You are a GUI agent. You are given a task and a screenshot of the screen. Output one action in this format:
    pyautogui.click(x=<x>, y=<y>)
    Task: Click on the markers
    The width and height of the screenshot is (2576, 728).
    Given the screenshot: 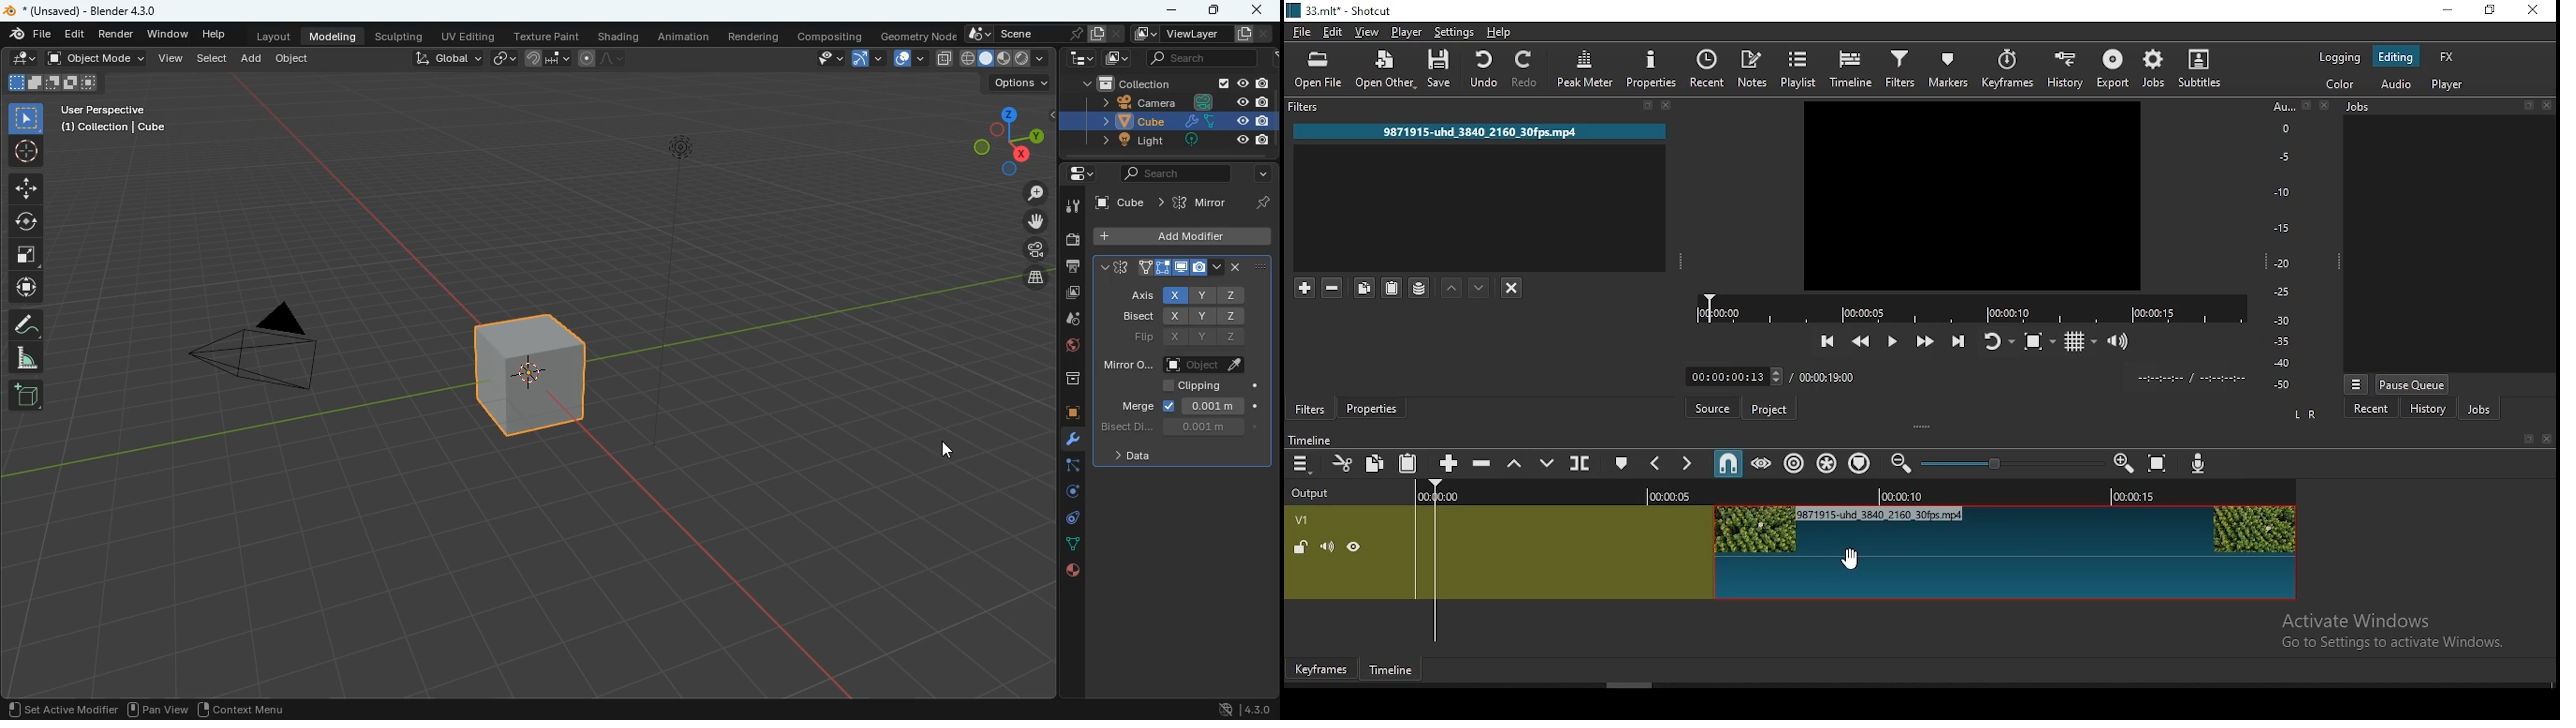 What is the action you would take?
    pyautogui.click(x=1950, y=68)
    